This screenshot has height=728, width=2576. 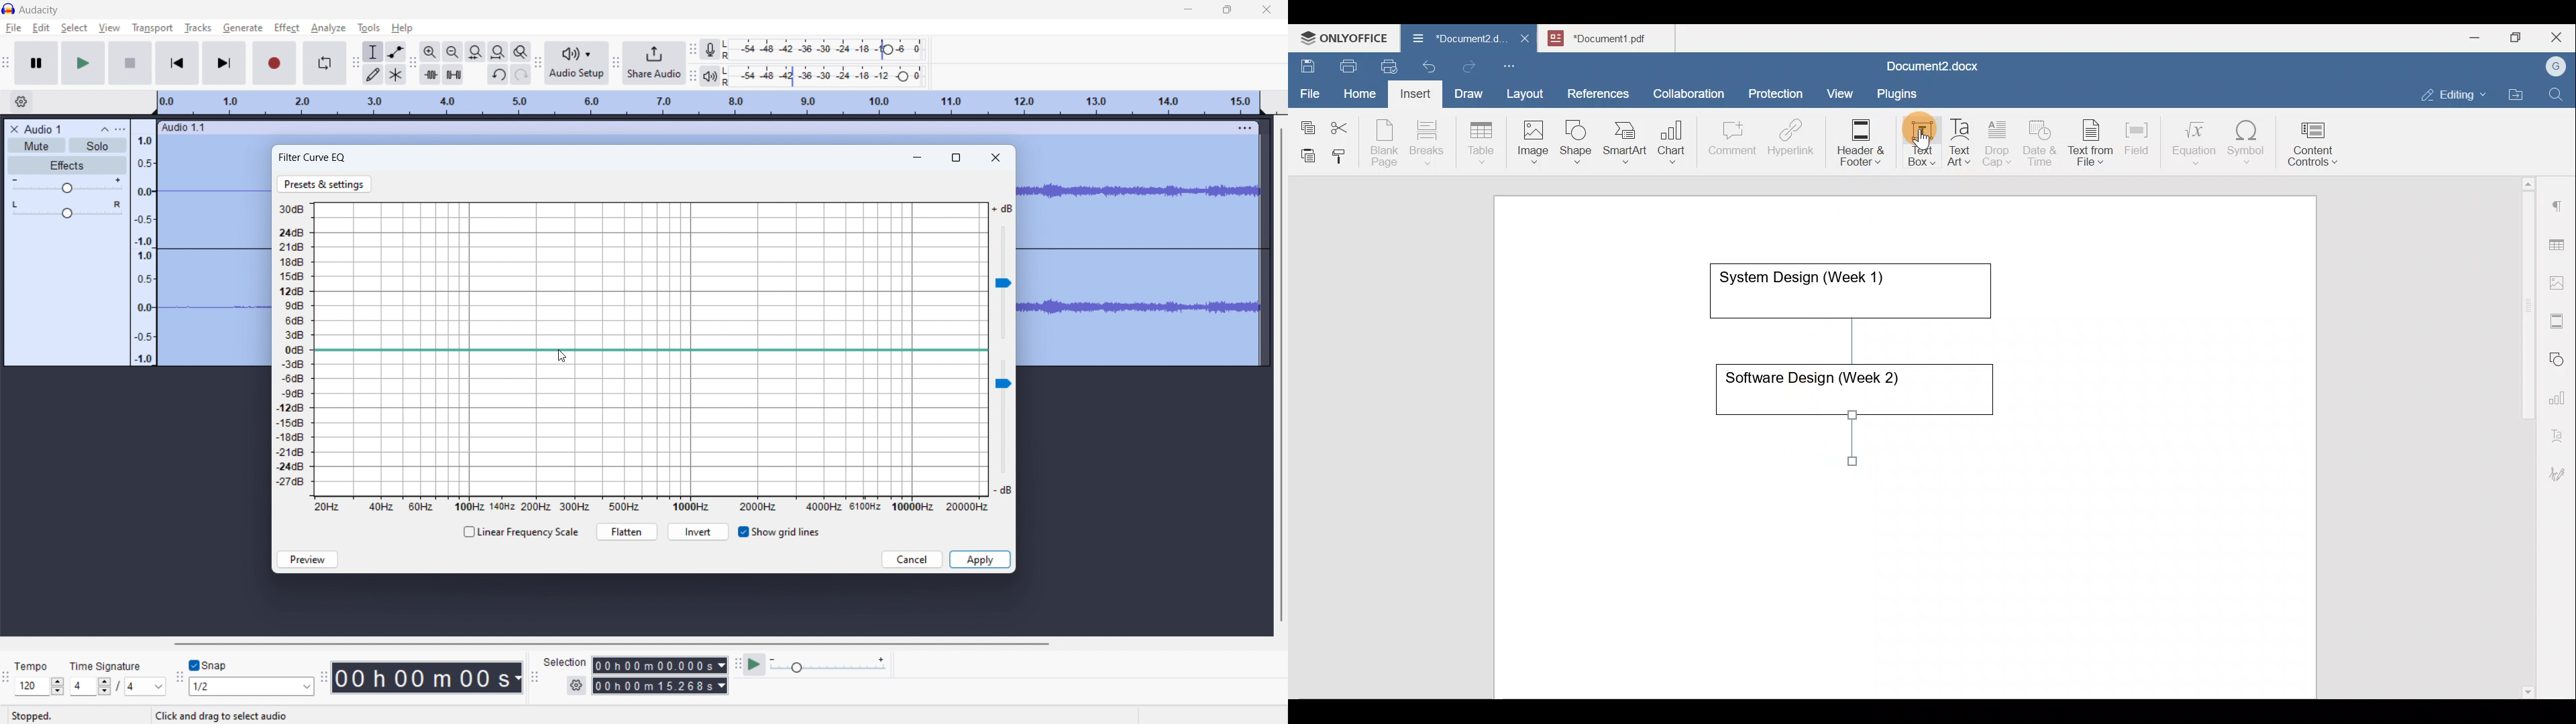 I want to click on Click and drag to select audio, so click(x=220, y=715).